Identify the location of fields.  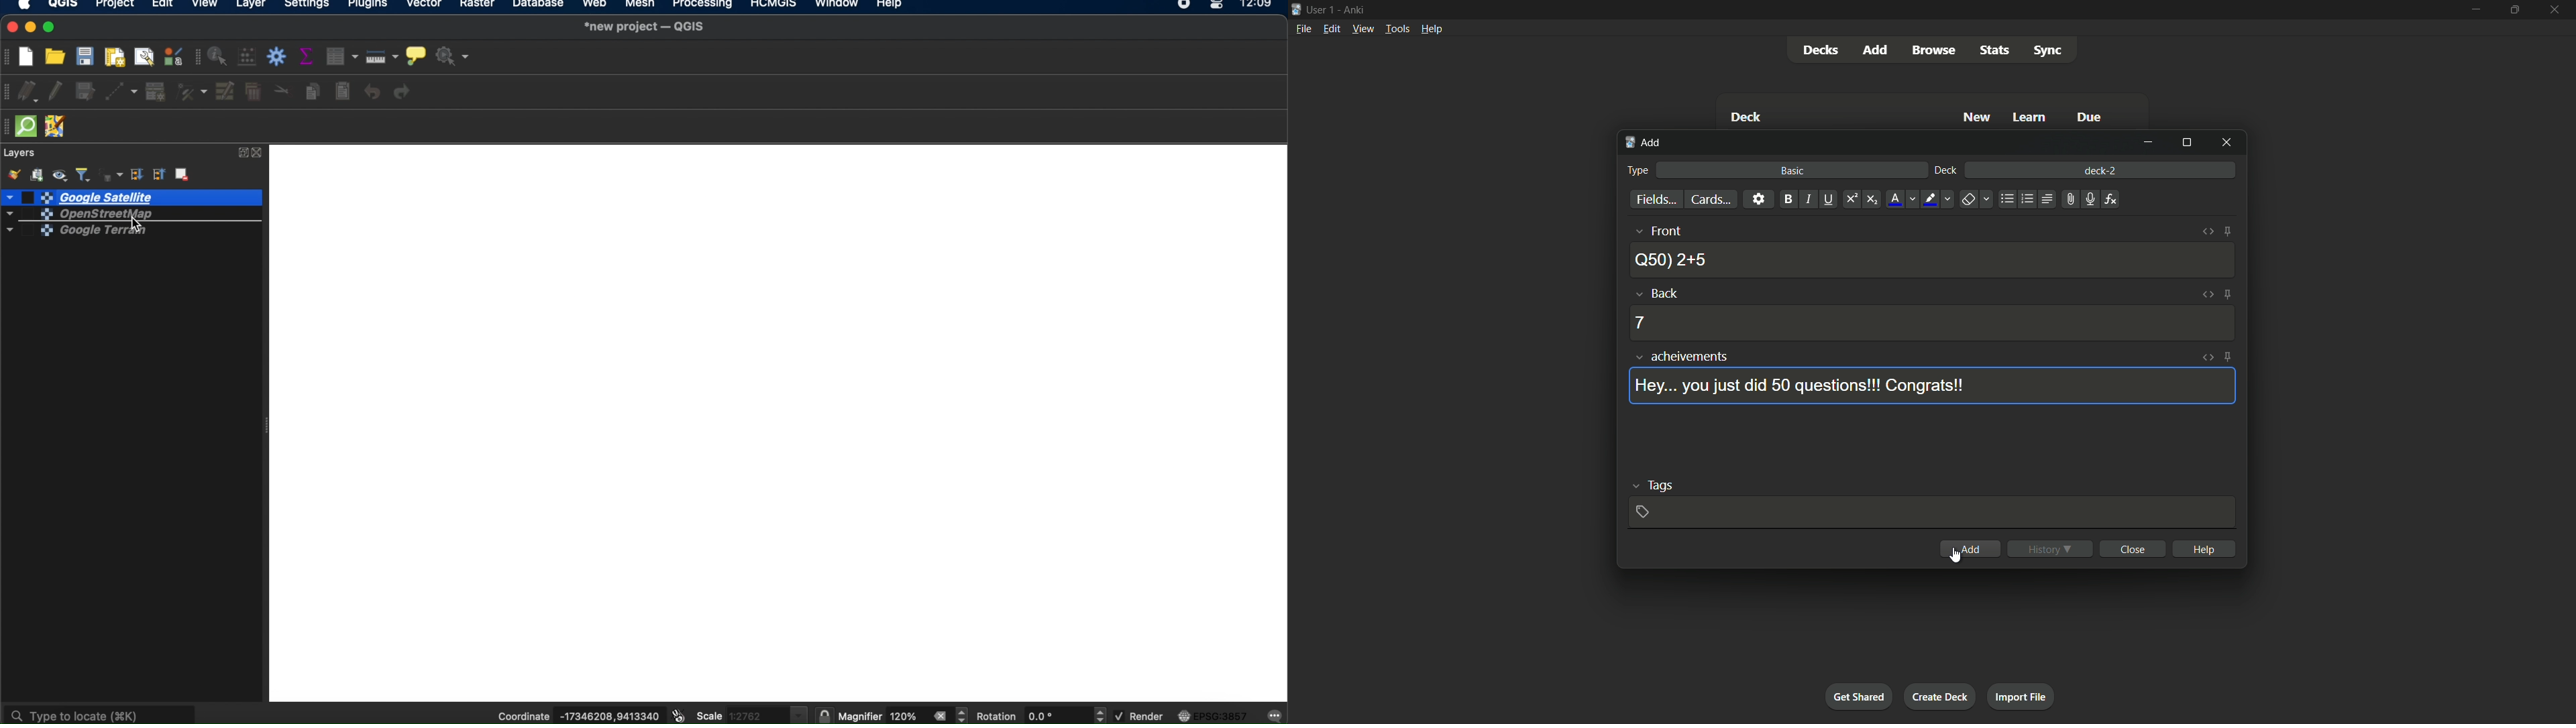
(1655, 200).